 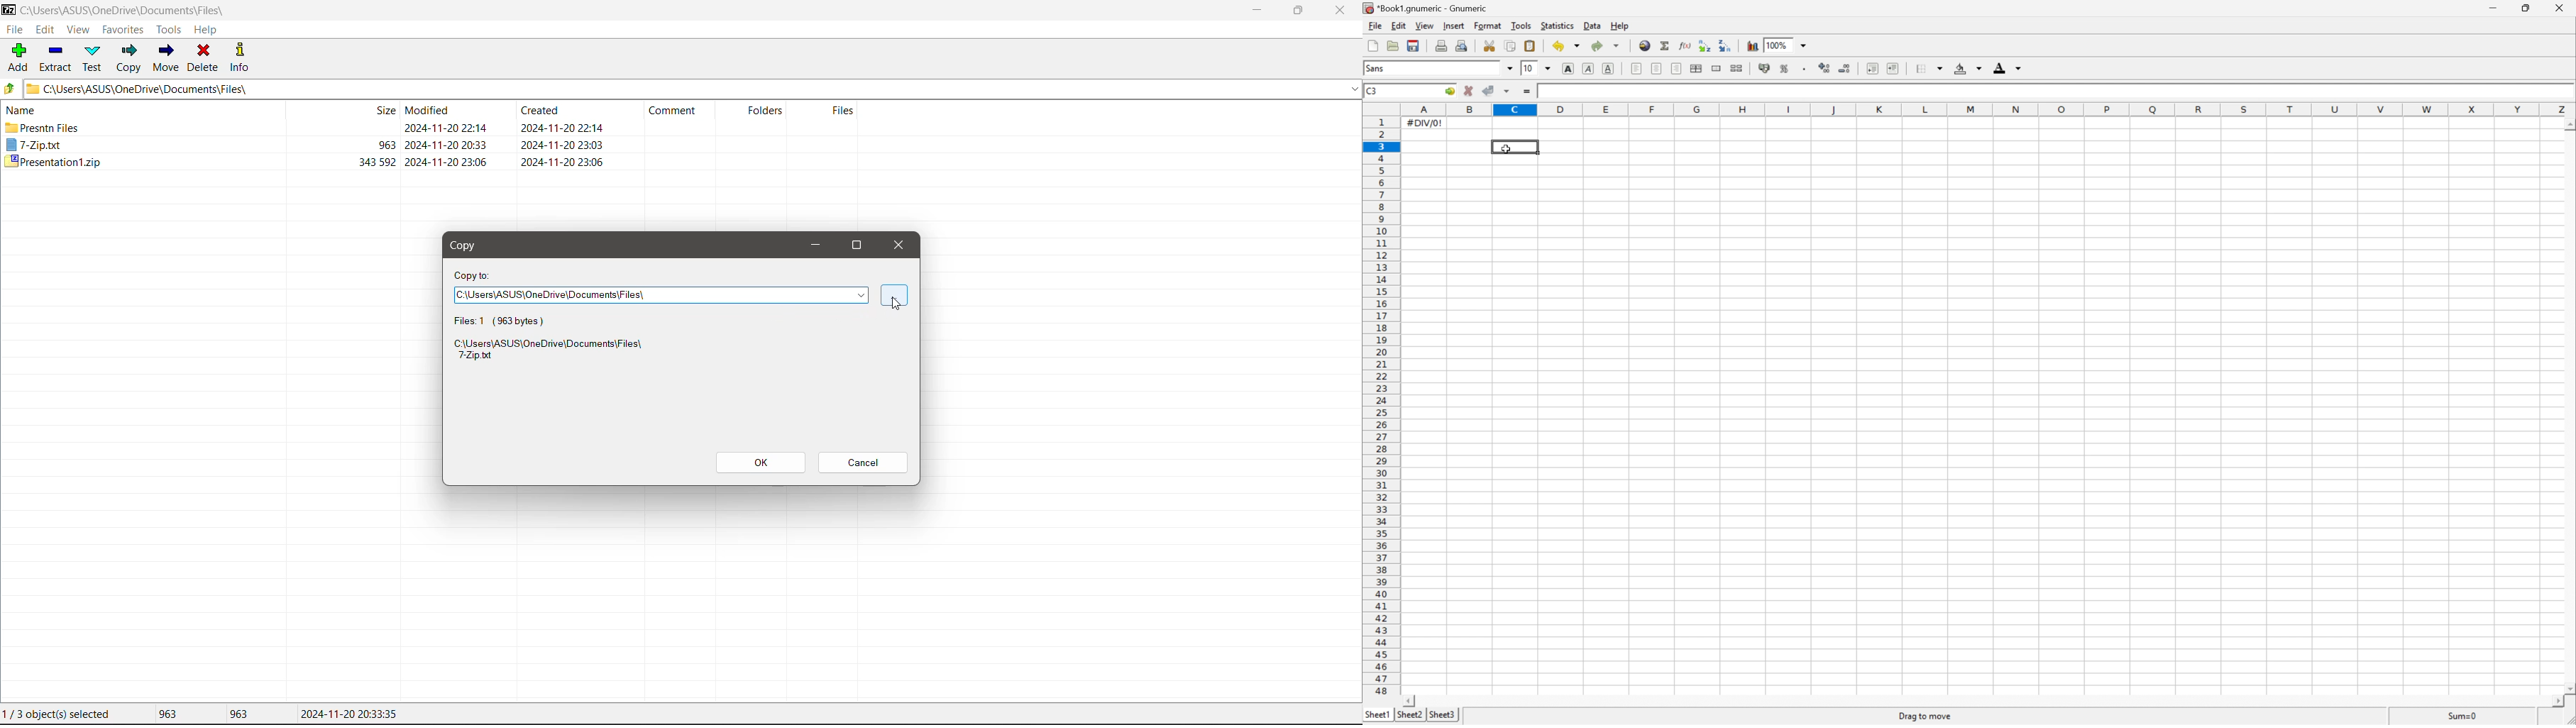 I want to click on Maximize, so click(x=861, y=245).